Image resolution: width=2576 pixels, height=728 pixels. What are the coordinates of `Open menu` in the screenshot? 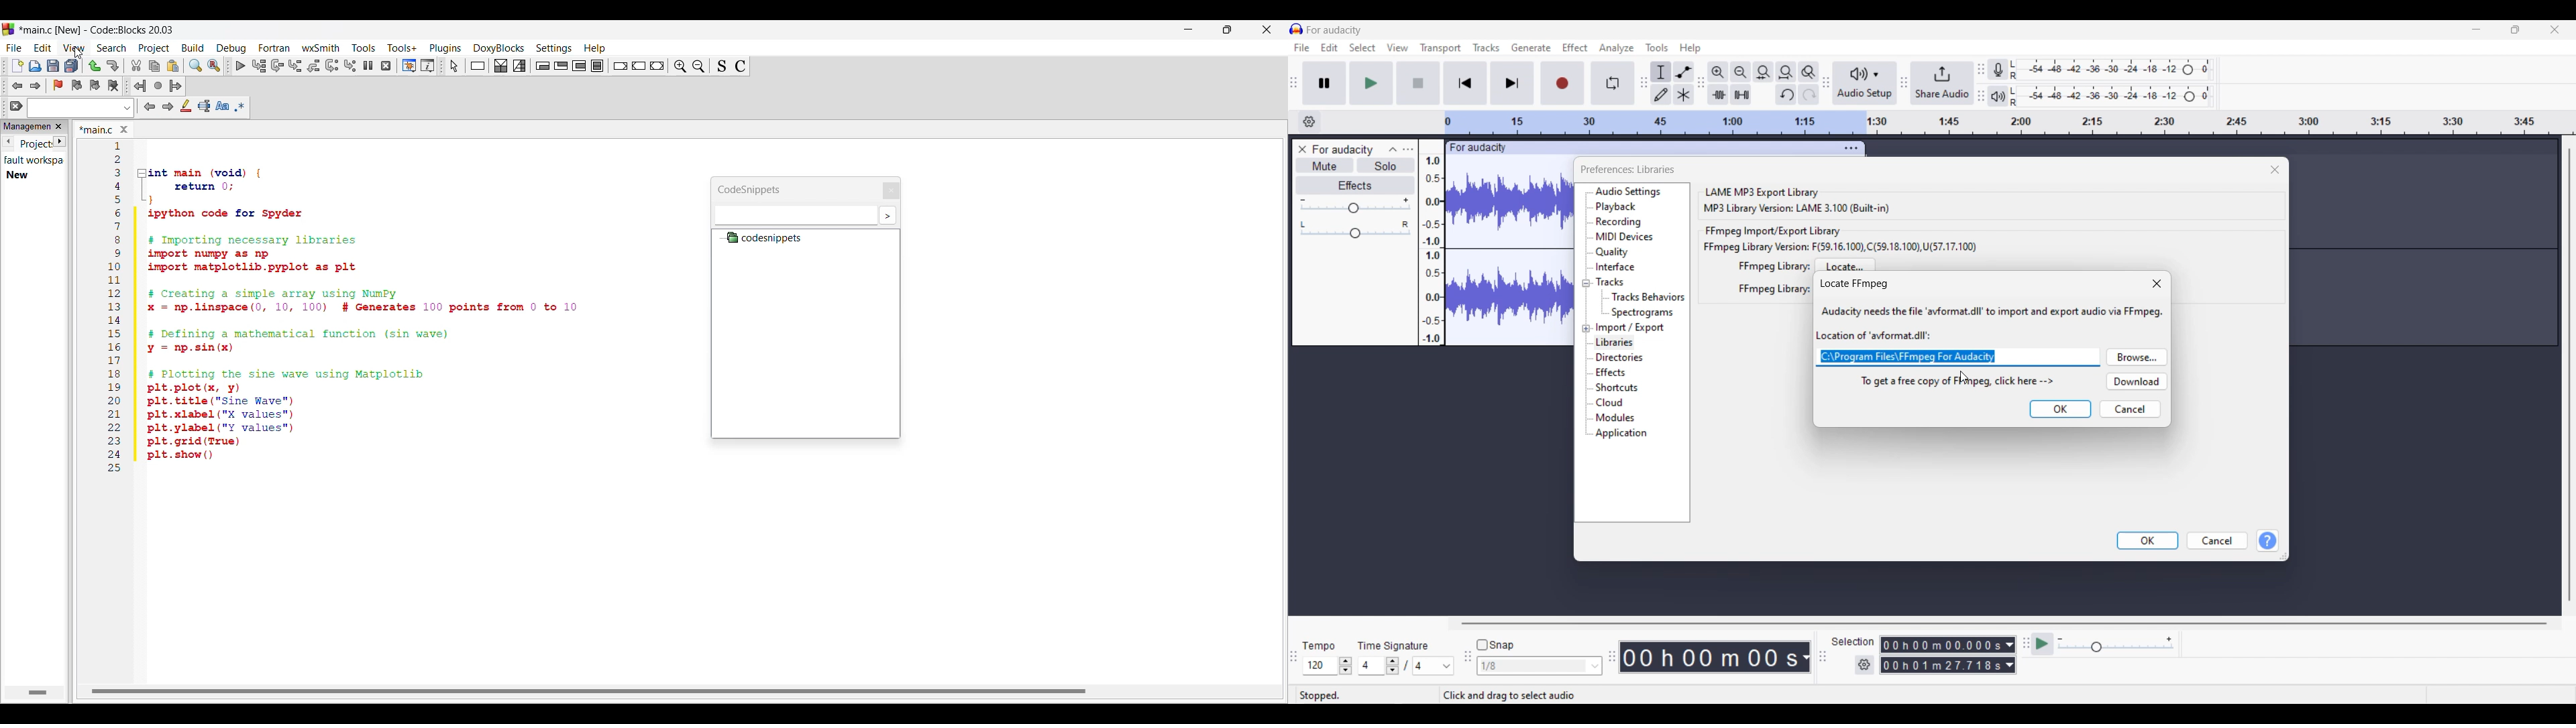 It's located at (1408, 149).